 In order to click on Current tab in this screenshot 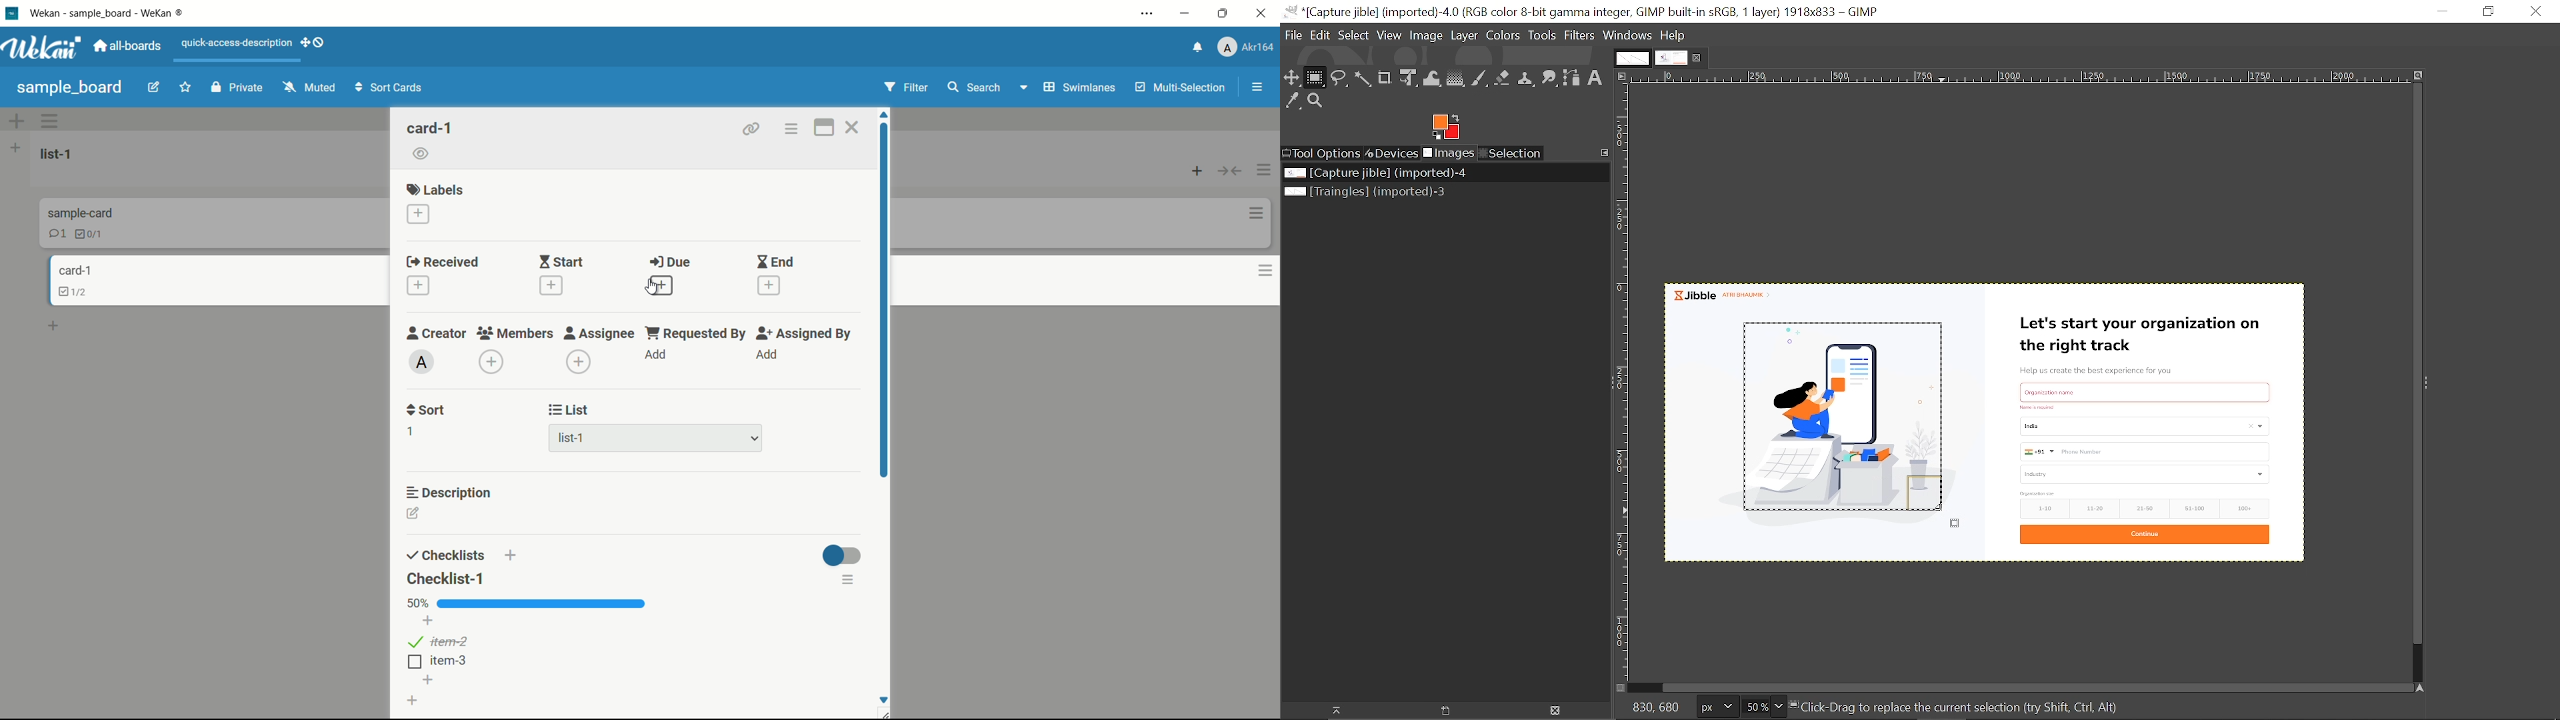, I will do `click(1672, 58)`.